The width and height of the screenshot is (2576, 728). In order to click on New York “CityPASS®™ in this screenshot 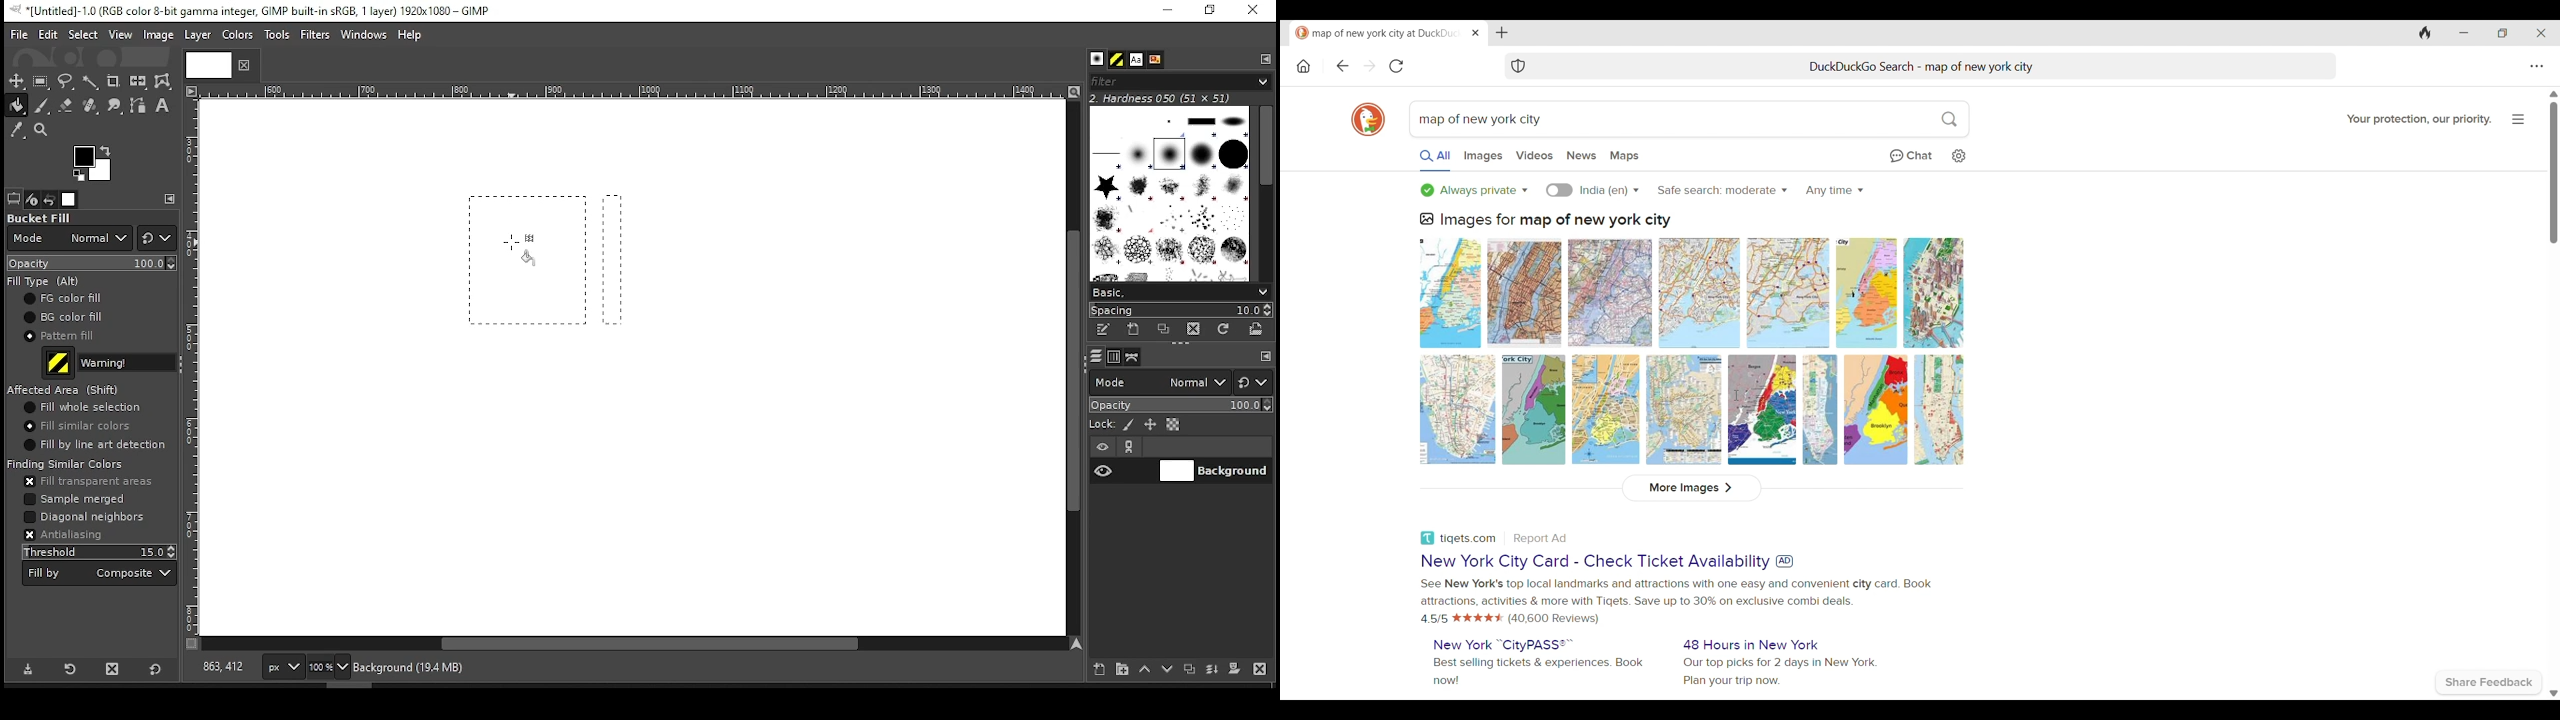, I will do `click(1504, 645)`.